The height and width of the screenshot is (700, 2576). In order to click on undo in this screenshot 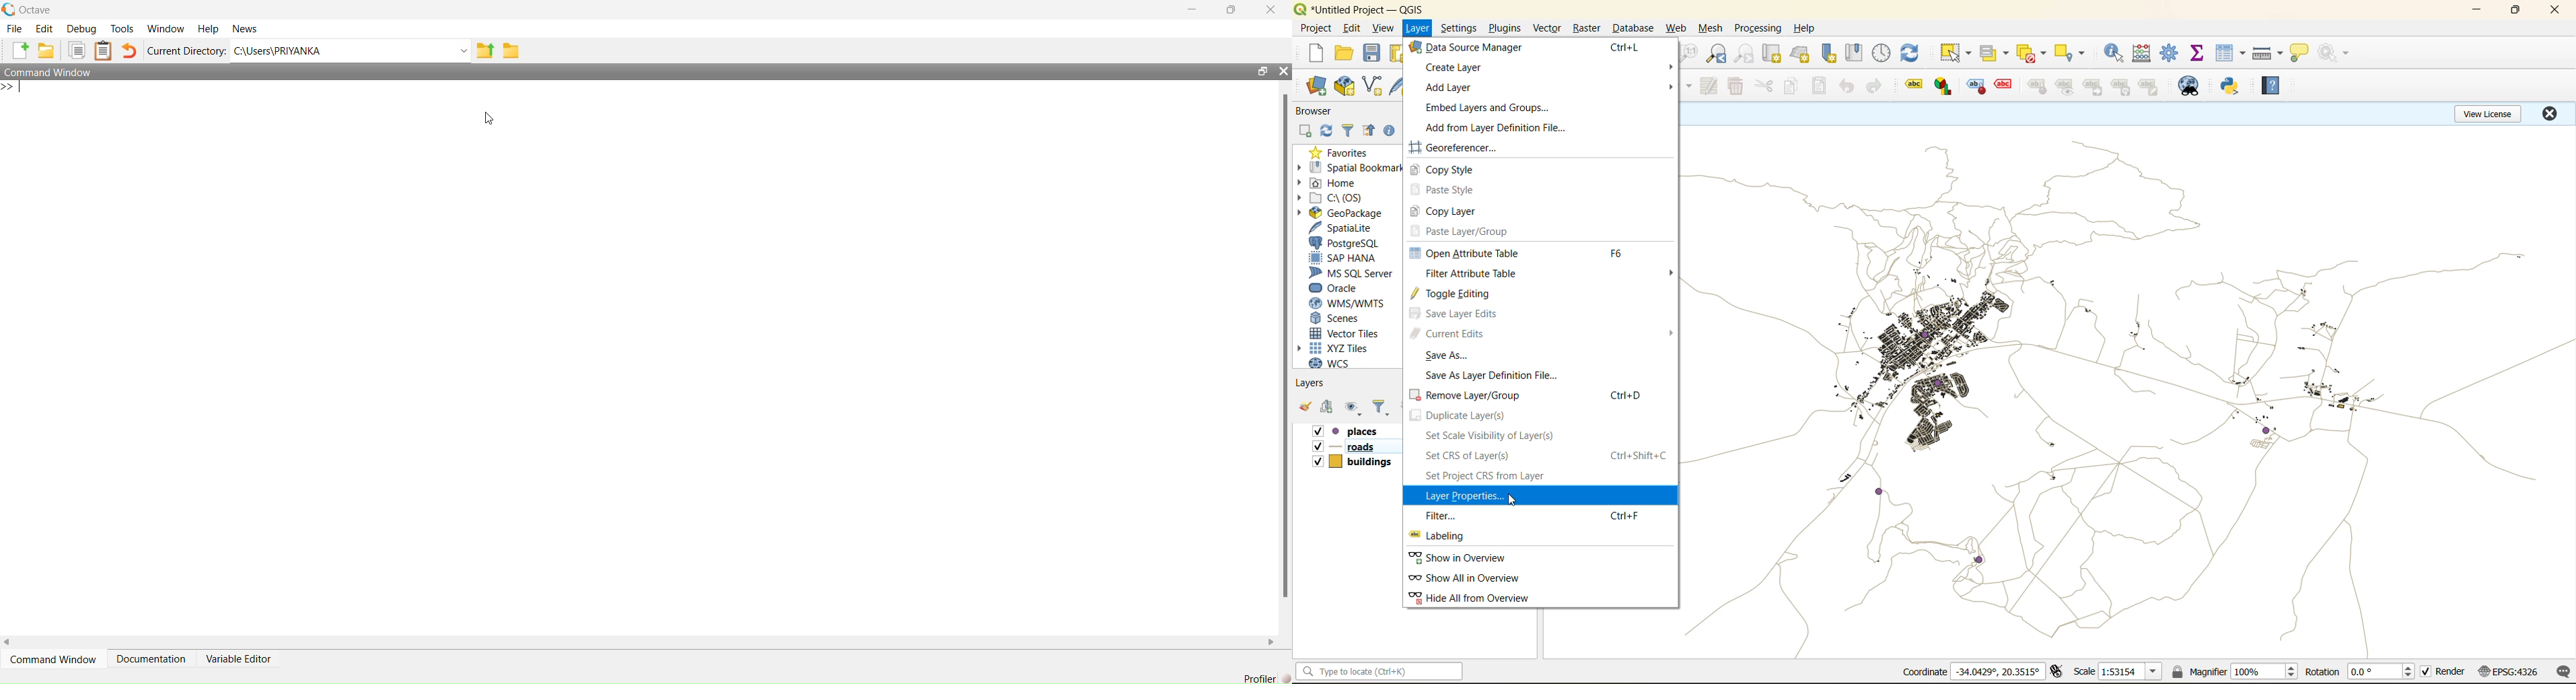, I will do `click(131, 50)`.